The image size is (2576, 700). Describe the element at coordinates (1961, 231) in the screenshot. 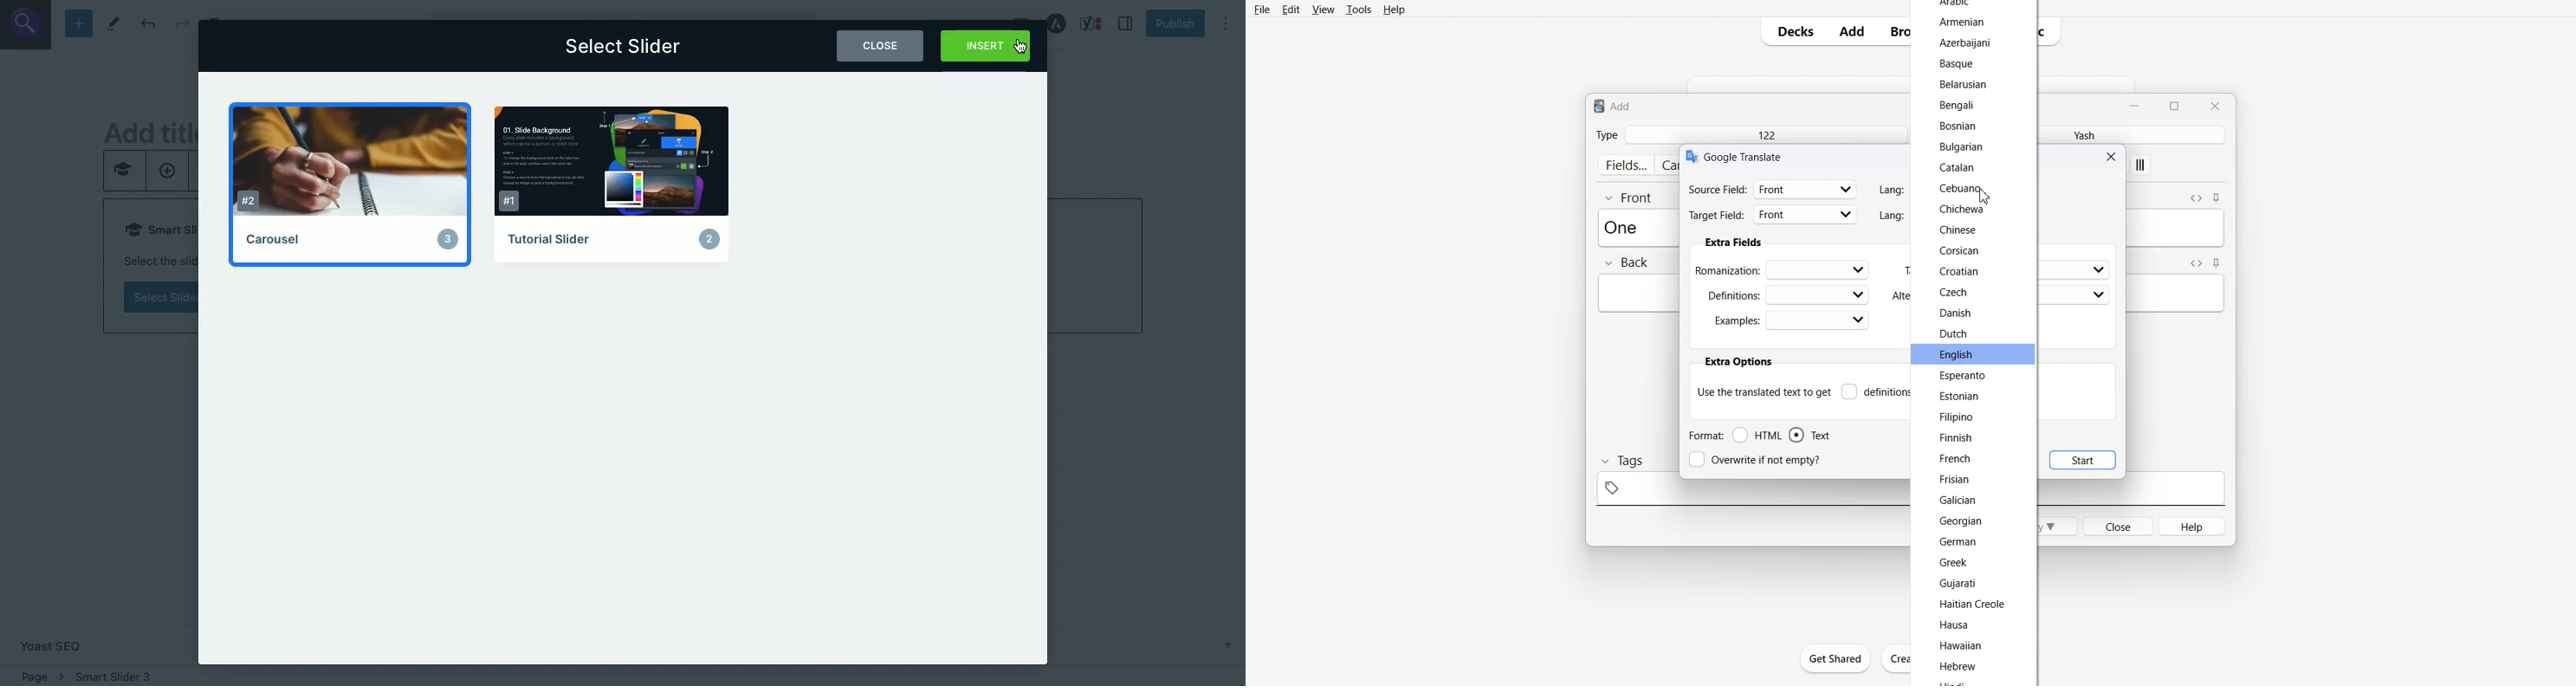

I see `Chinese` at that location.